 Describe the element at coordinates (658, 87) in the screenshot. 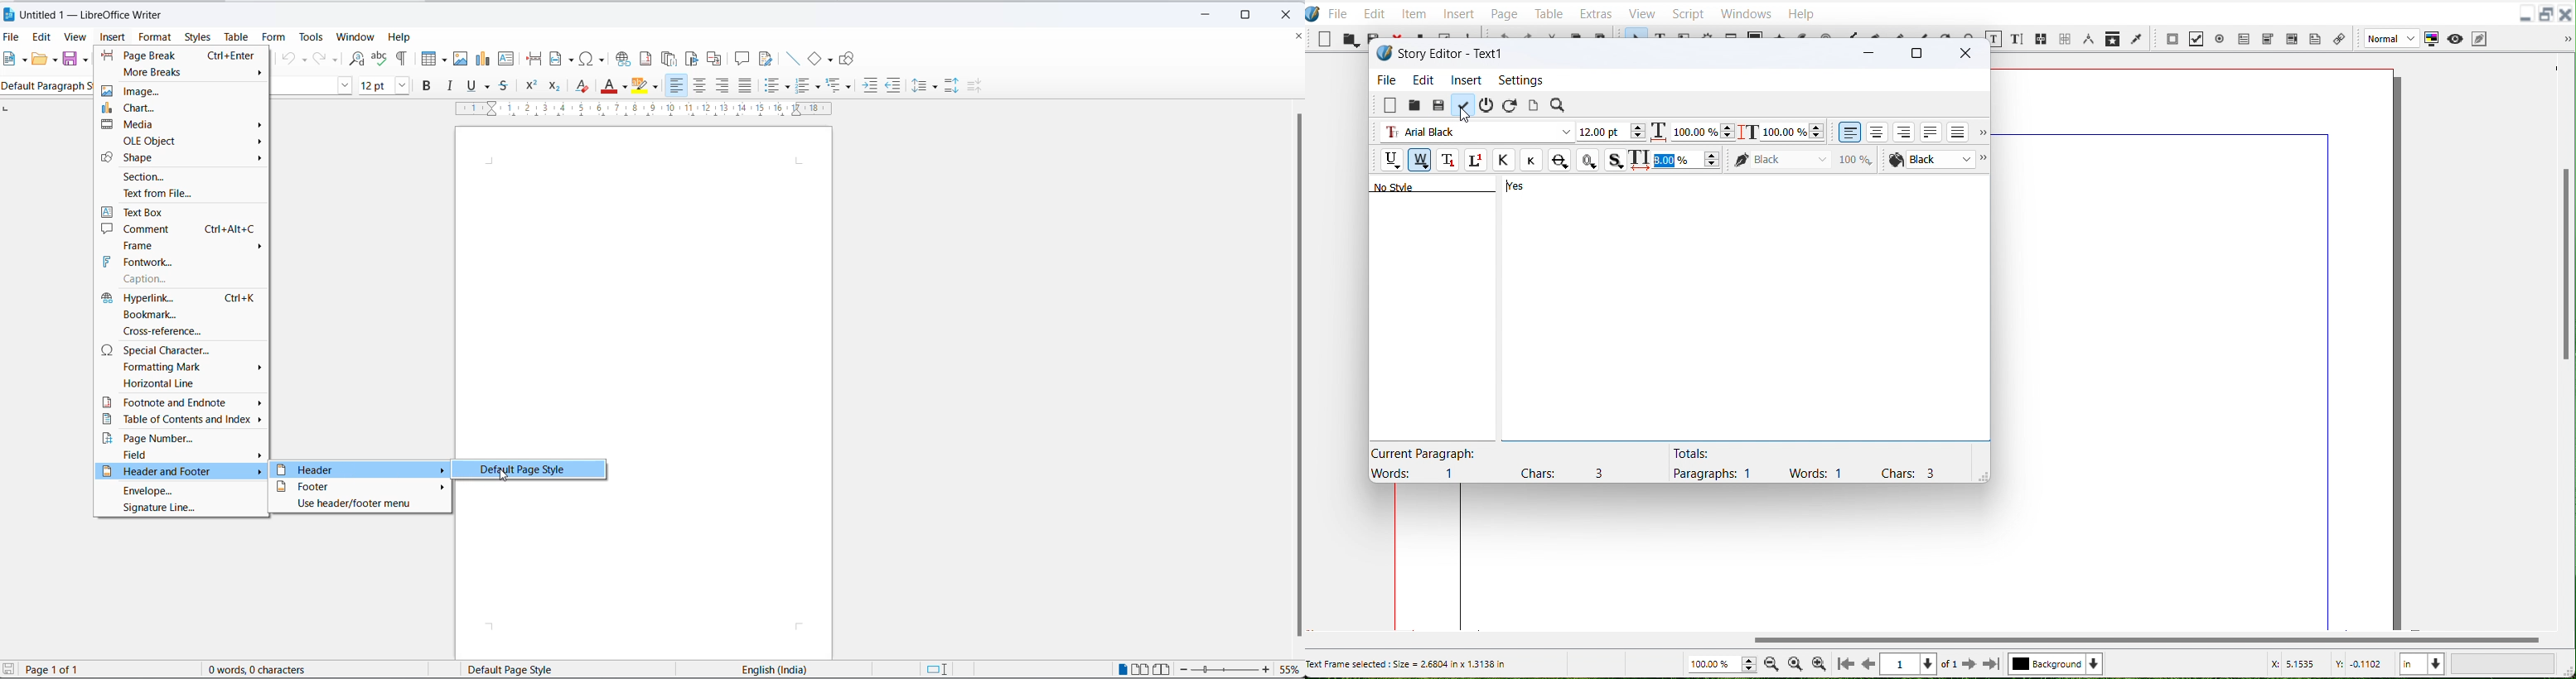

I see `character highlighting options` at that location.